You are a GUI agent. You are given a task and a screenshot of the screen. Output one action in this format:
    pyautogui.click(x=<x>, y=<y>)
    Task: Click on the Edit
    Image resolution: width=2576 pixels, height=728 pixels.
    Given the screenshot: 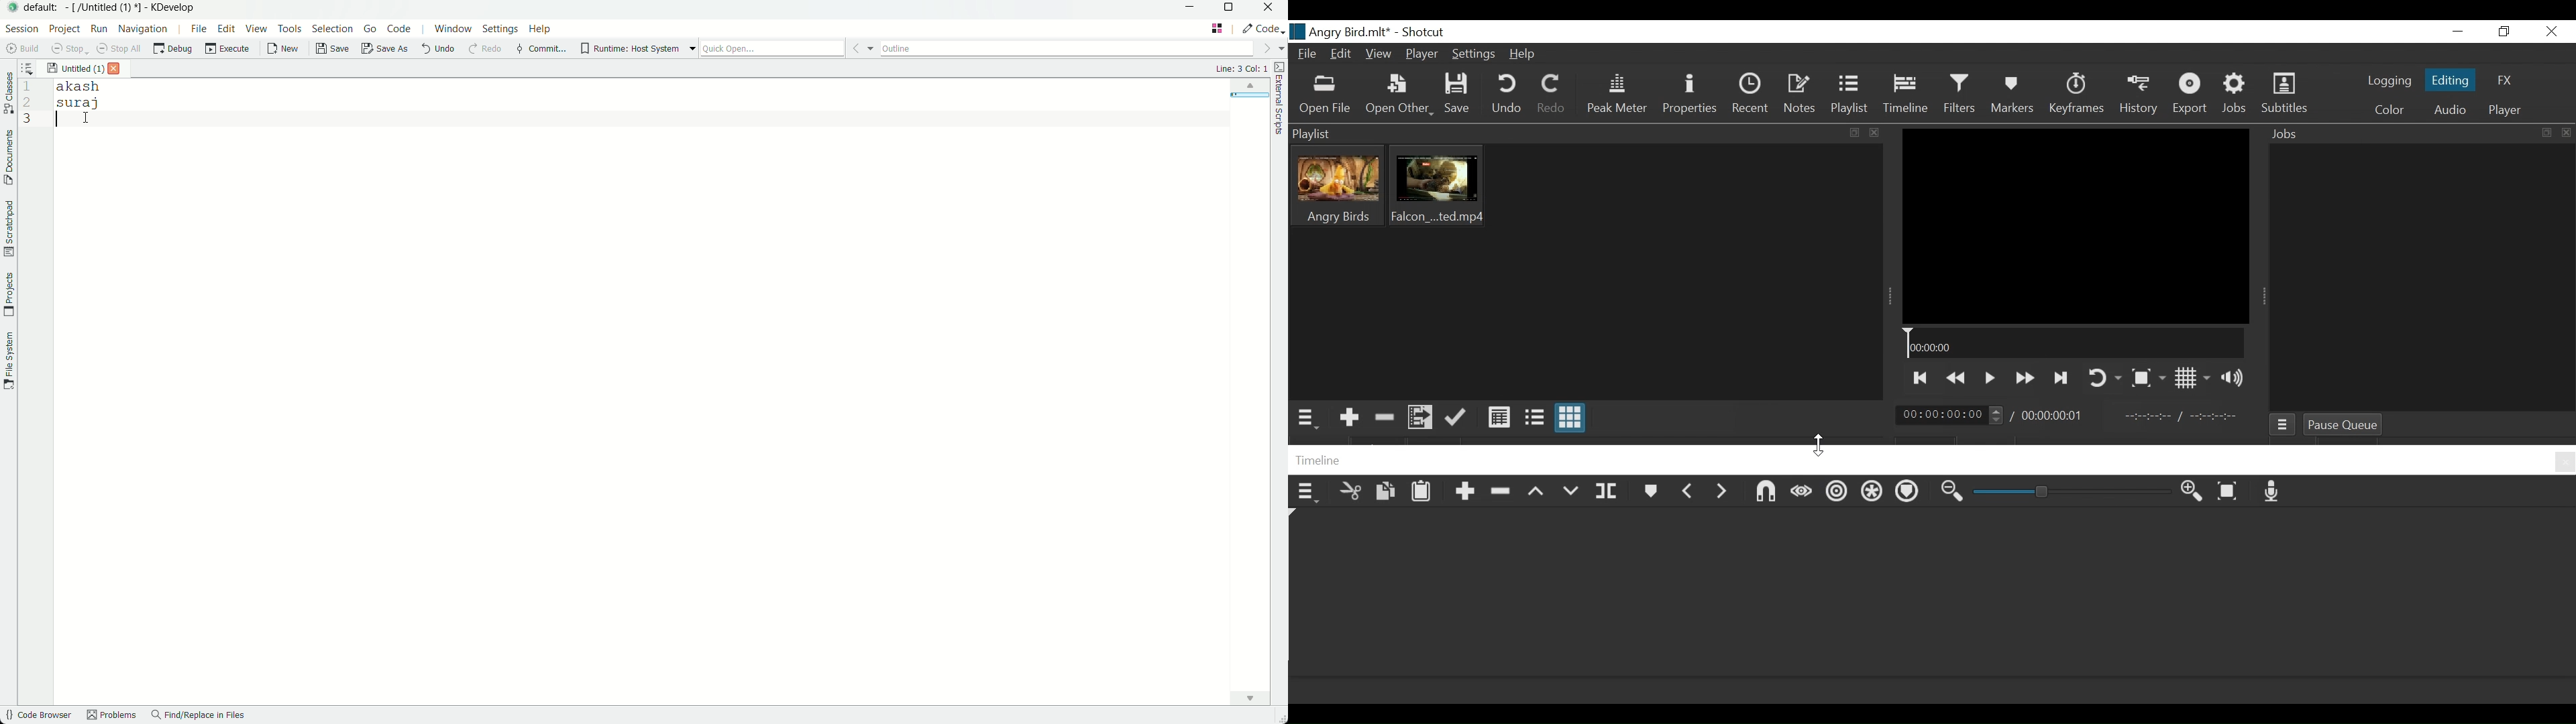 What is the action you would take?
    pyautogui.click(x=1342, y=54)
    